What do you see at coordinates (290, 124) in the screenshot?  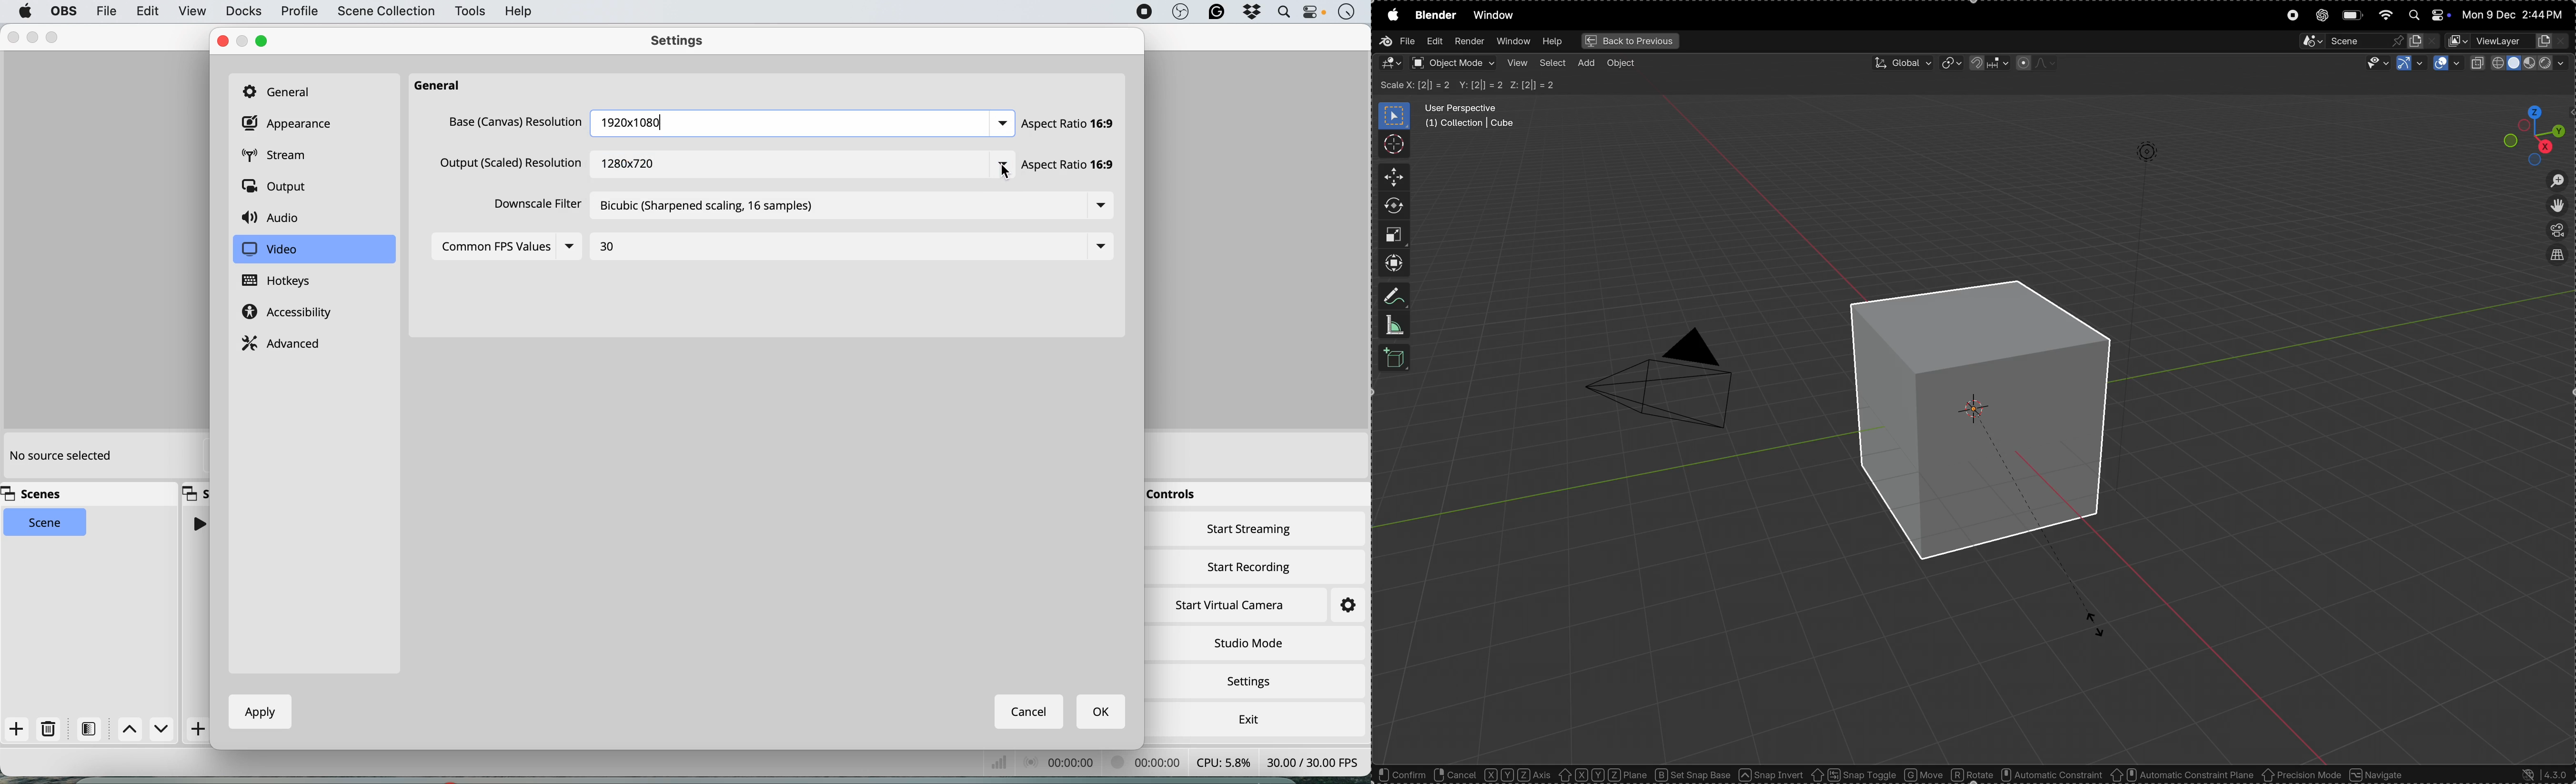 I see `appearance` at bounding box center [290, 124].